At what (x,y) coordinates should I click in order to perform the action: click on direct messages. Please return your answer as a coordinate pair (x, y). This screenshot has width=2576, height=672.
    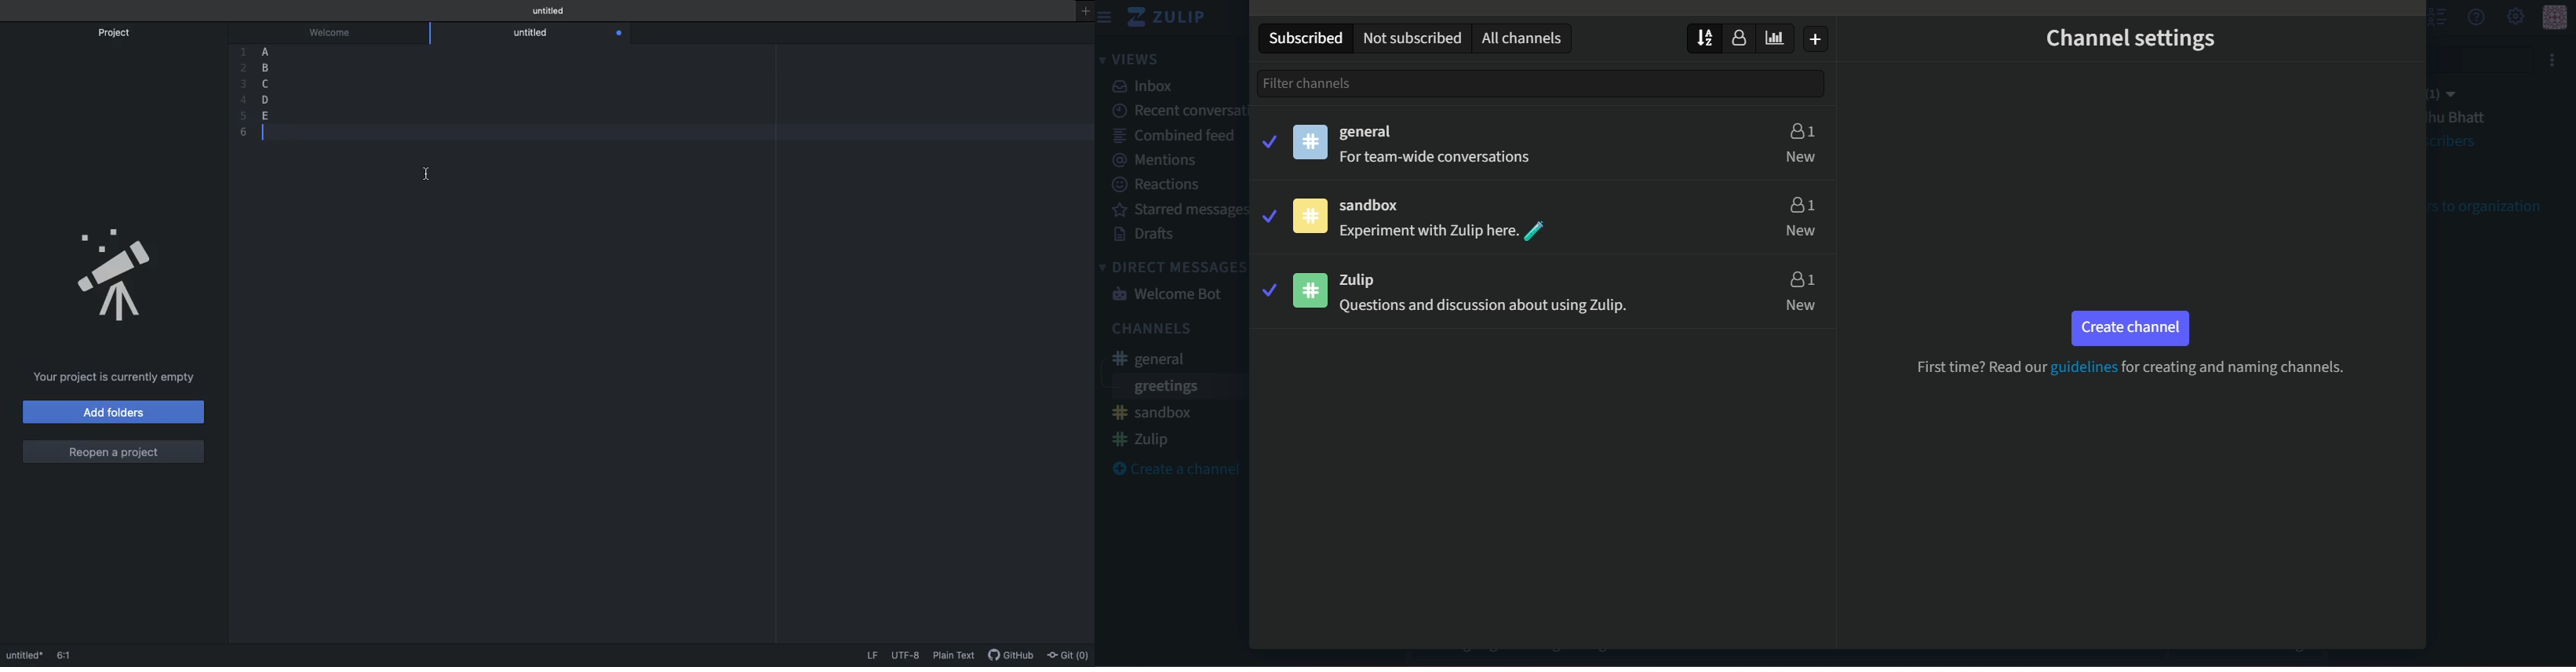
    Looking at the image, I should click on (1175, 268).